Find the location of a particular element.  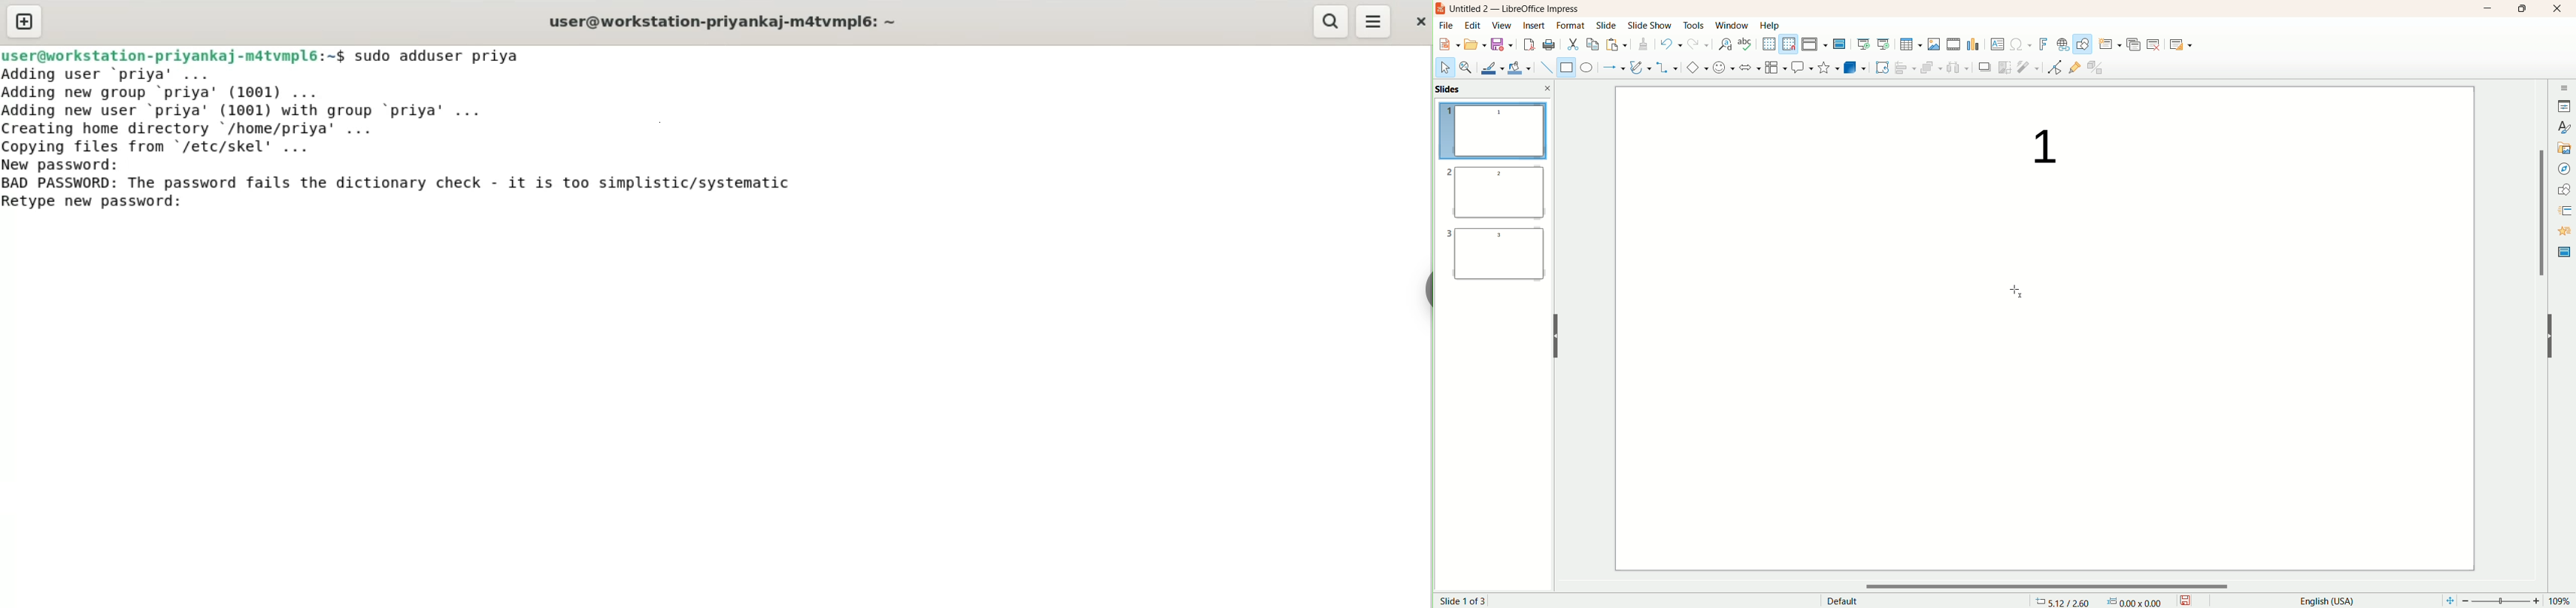

gluepoint function is located at coordinates (2075, 68).